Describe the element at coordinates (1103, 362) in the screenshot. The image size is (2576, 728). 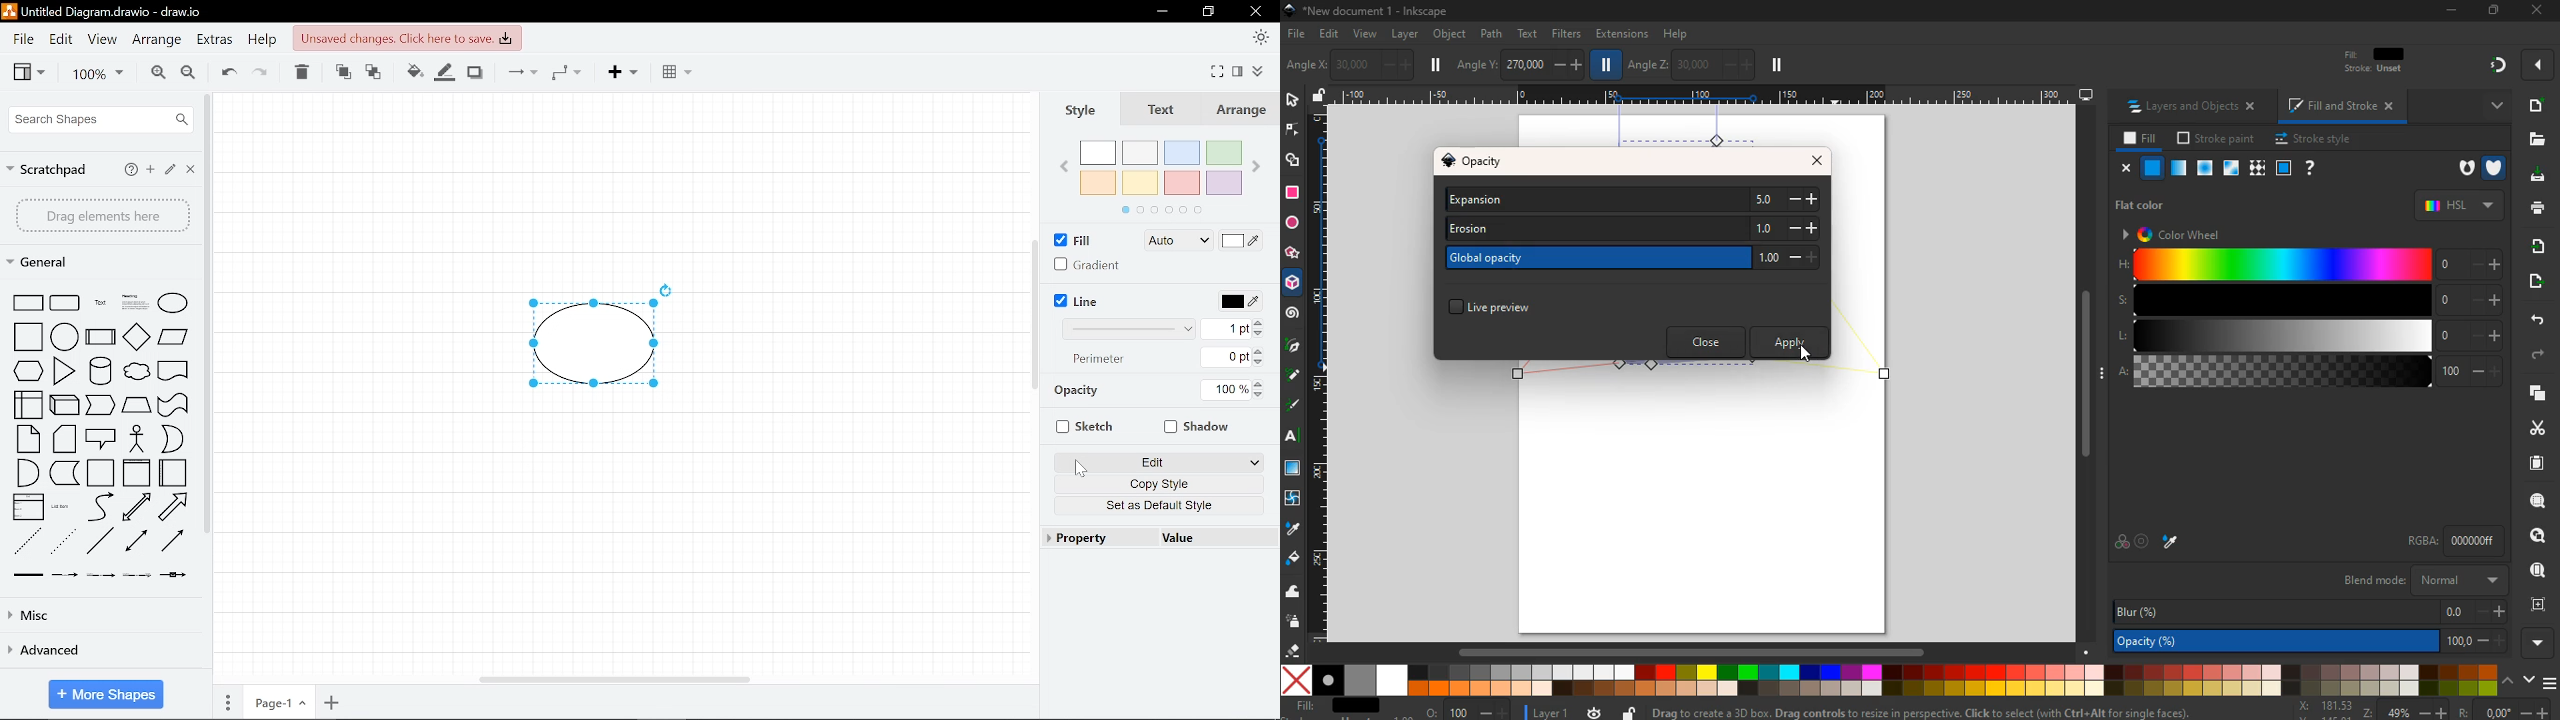
I see `Perimemeter` at that location.